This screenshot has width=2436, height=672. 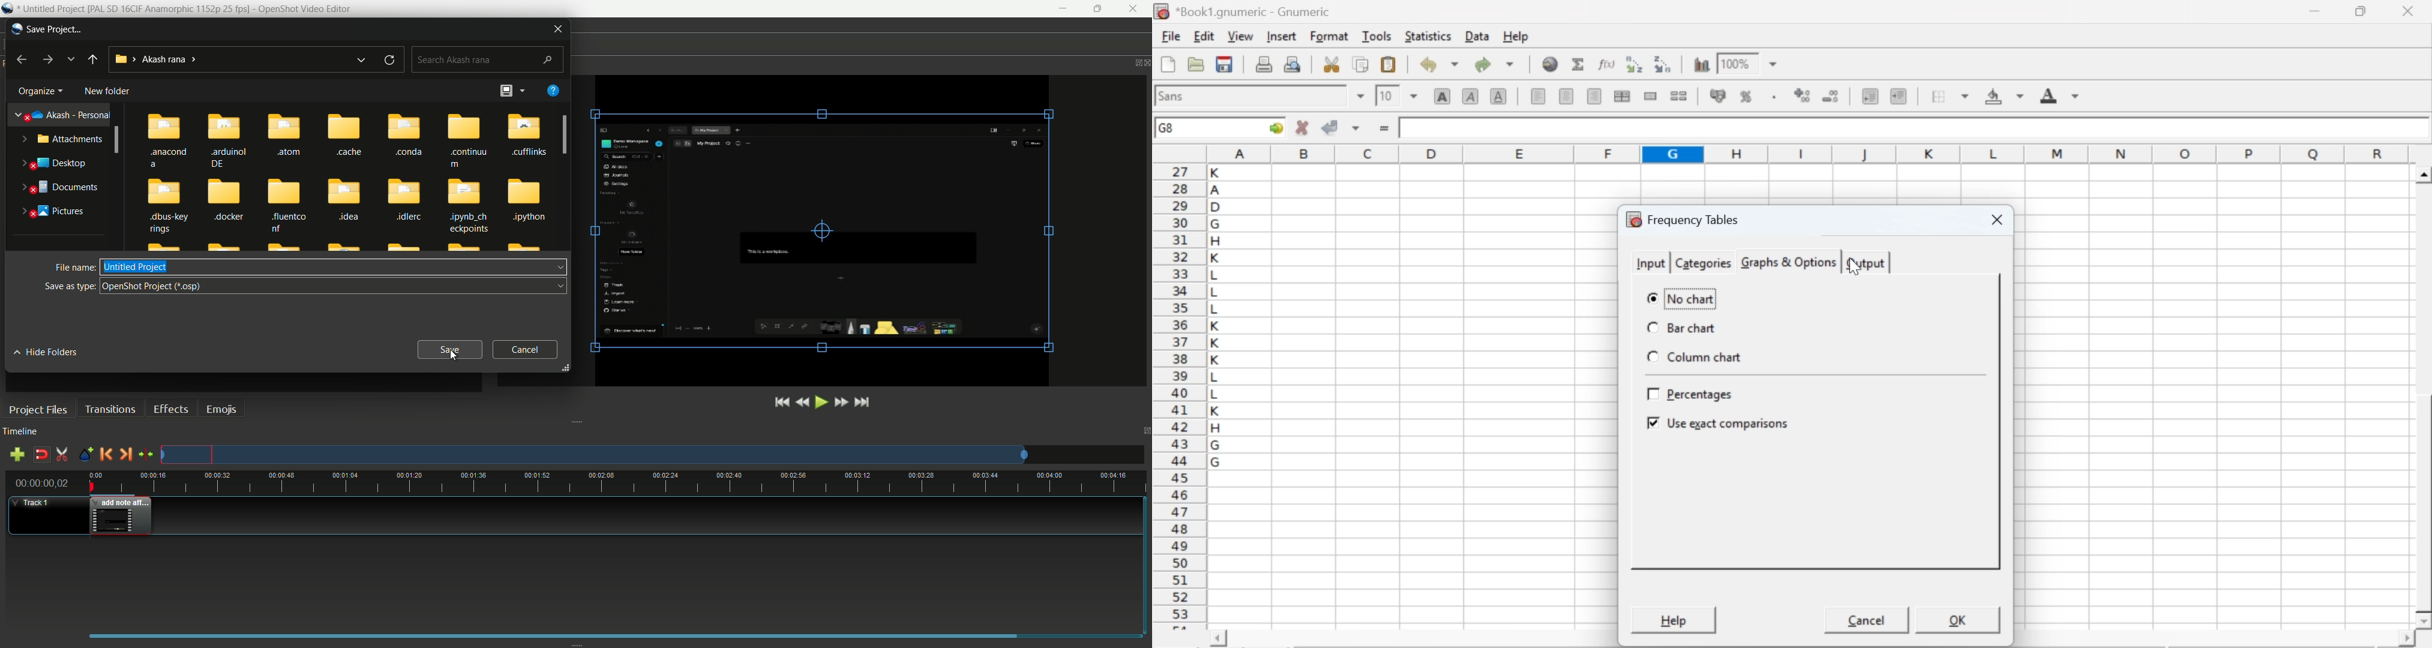 I want to click on use exact xomparisons, so click(x=1719, y=425).